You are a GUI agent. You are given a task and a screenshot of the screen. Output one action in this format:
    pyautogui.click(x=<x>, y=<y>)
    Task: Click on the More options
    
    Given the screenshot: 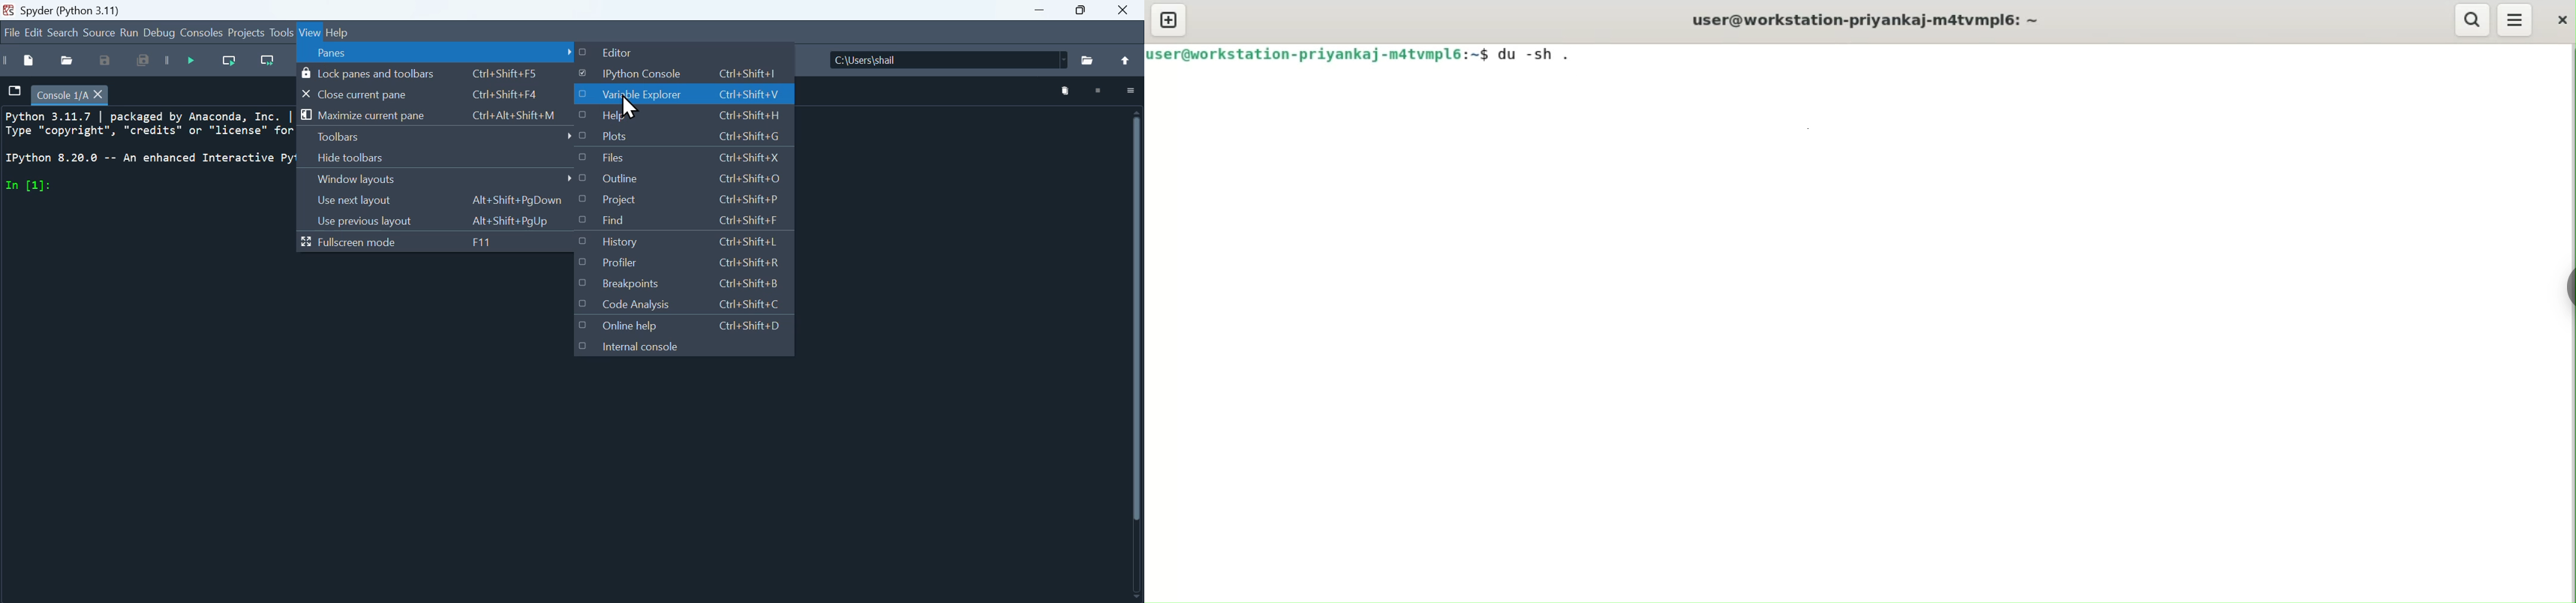 What is the action you would take?
    pyautogui.click(x=1131, y=90)
    